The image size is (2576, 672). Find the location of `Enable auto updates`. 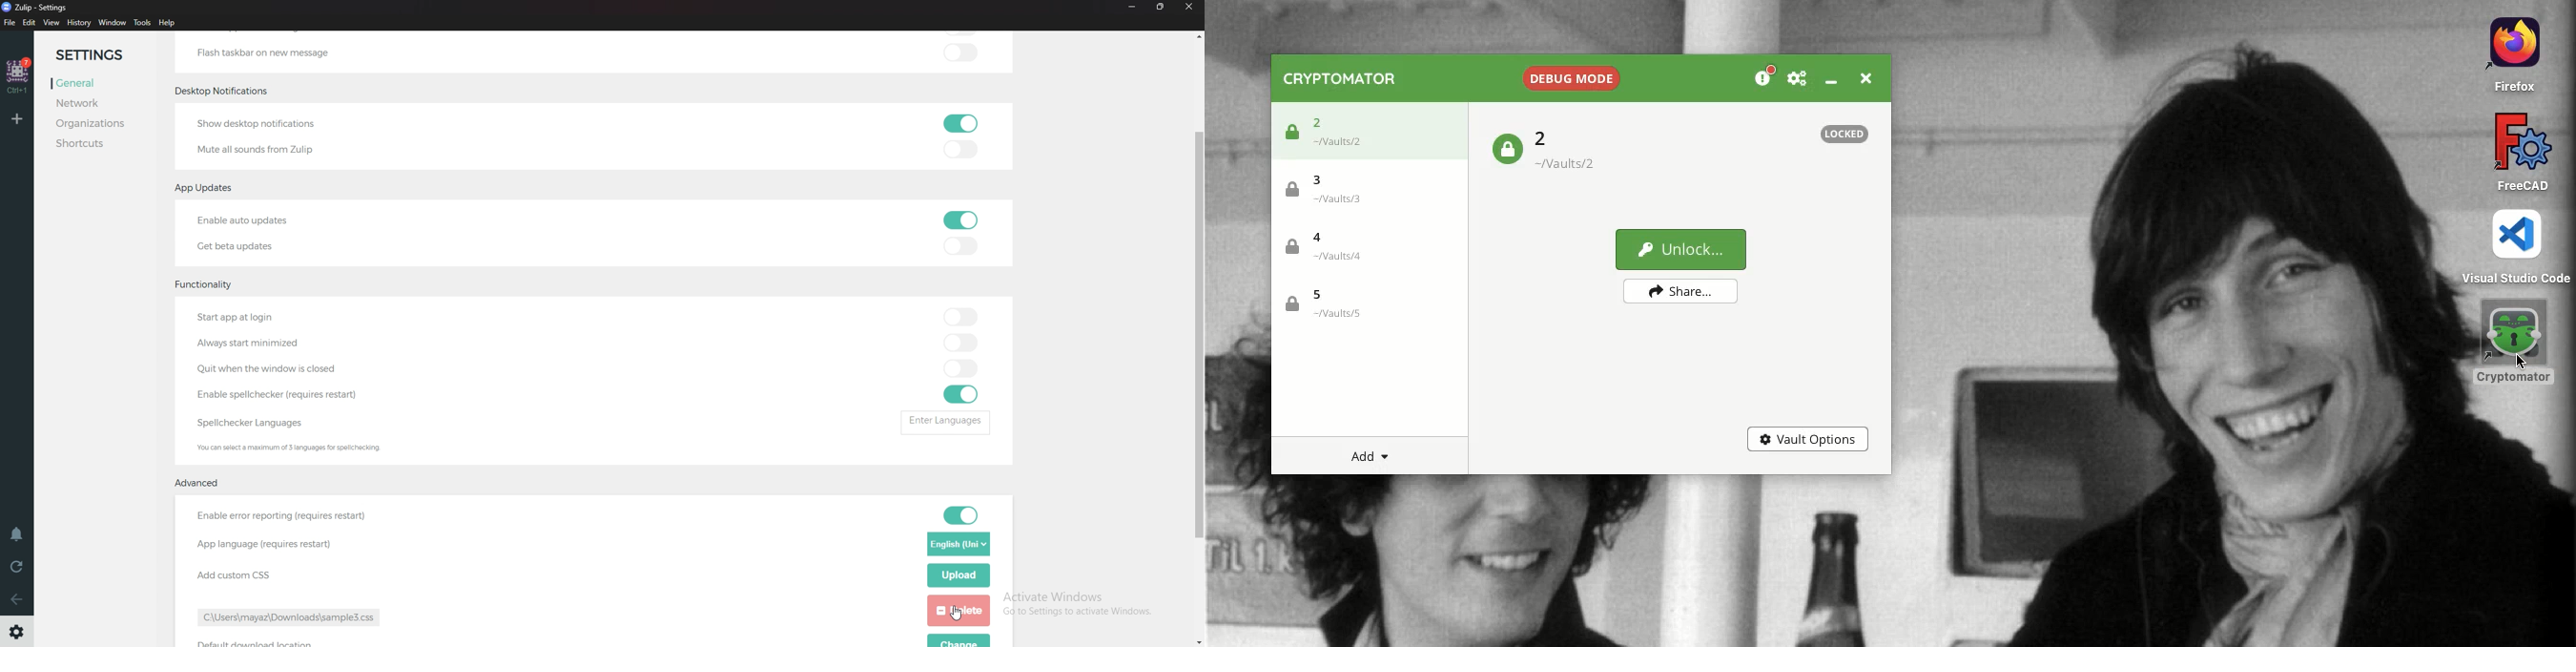

Enable auto updates is located at coordinates (266, 220).